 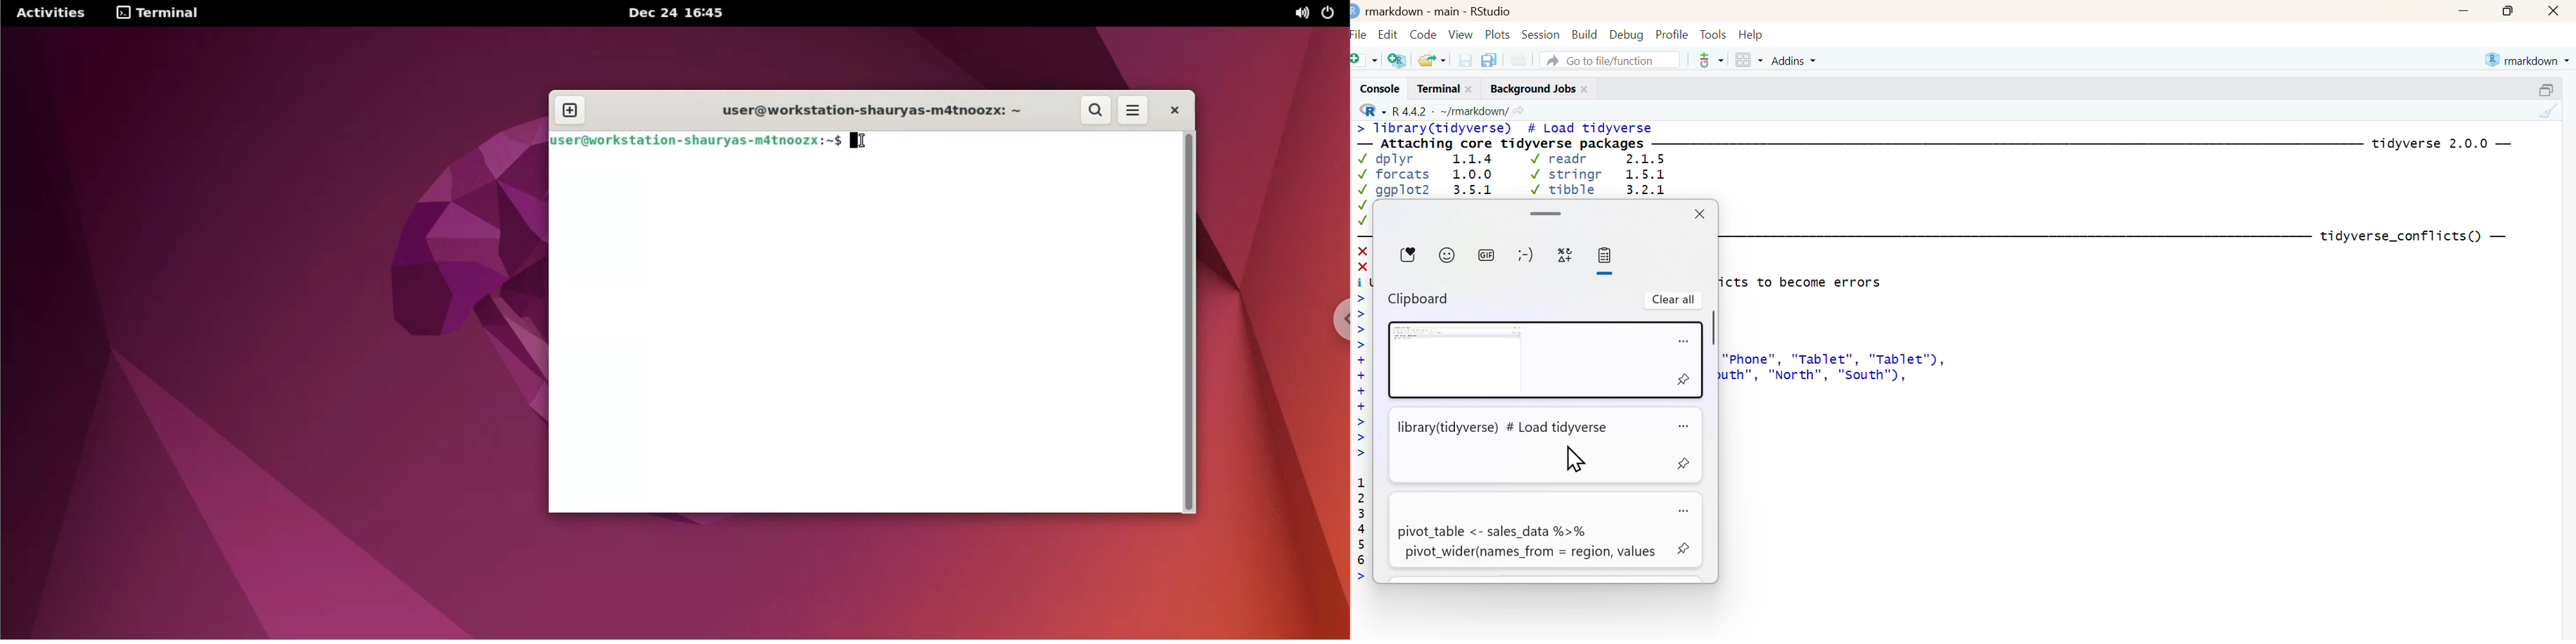 I want to click on emoticons, so click(x=1527, y=256).